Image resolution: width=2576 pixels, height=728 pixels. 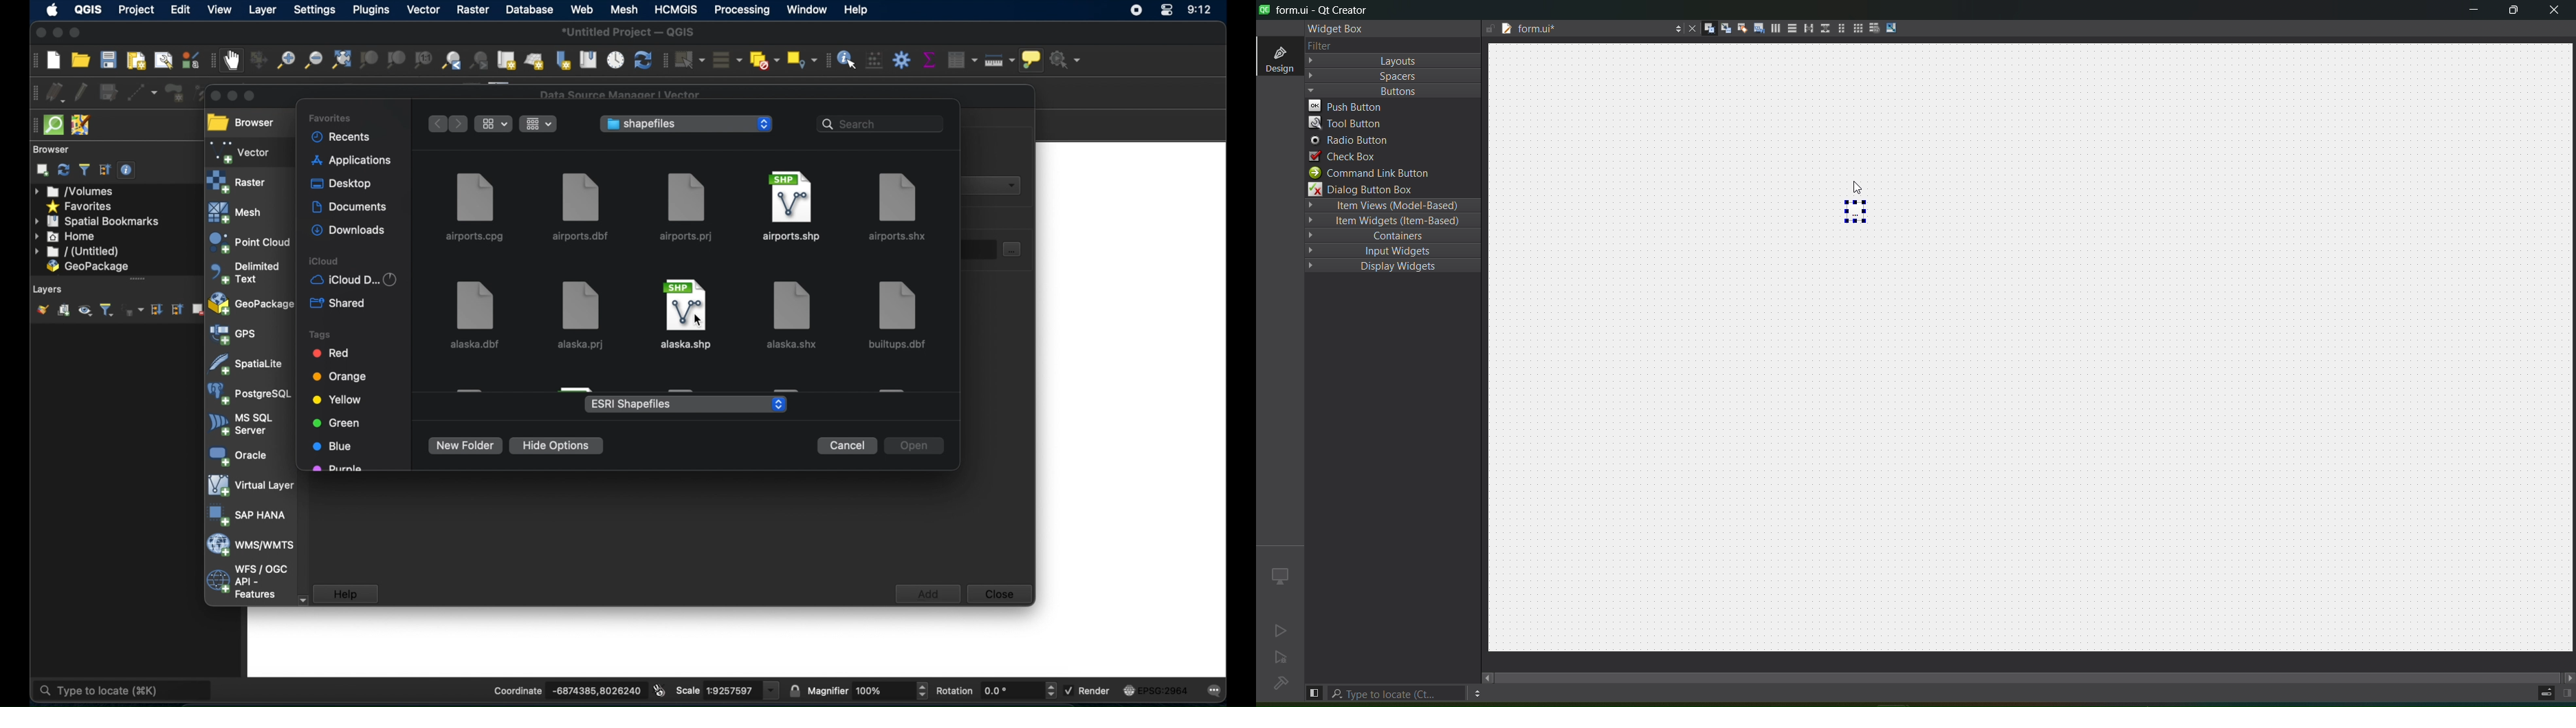 I want to click on layout horizontal splitter, so click(x=1806, y=28).